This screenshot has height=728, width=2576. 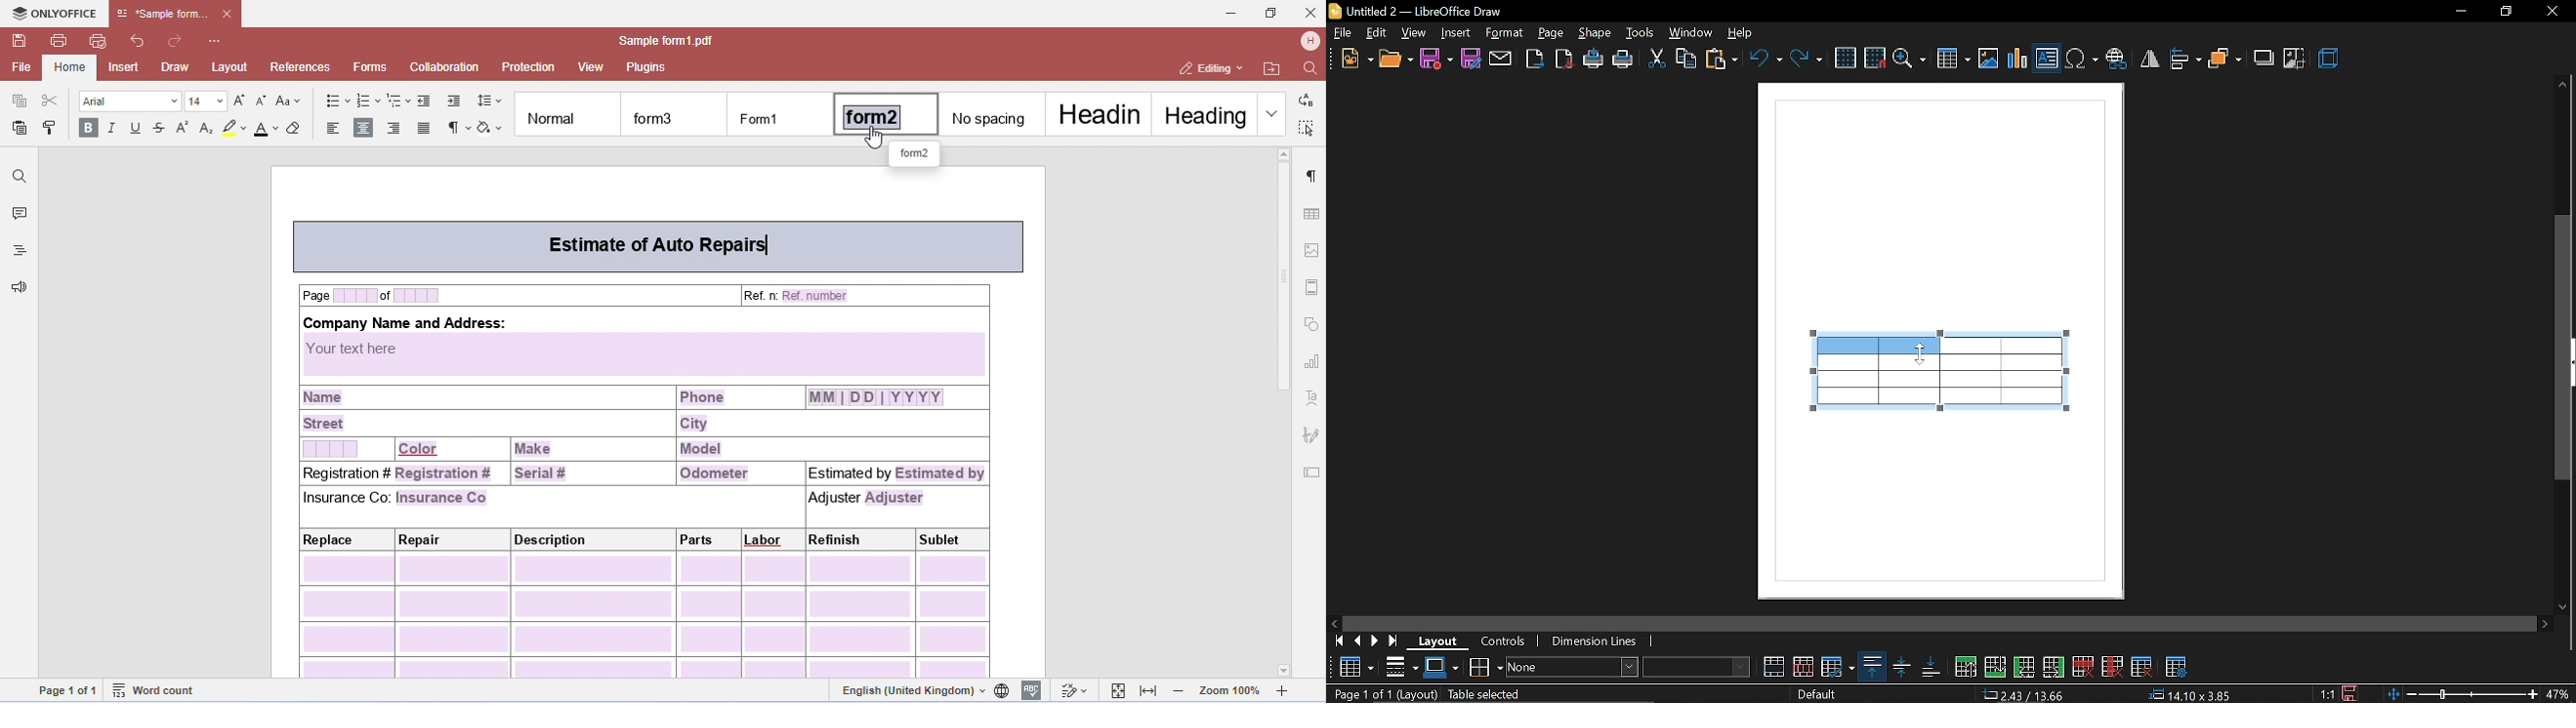 What do you see at coordinates (2551, 14) in the screenshot?
I see `close` at bounding box center [2551, 14].